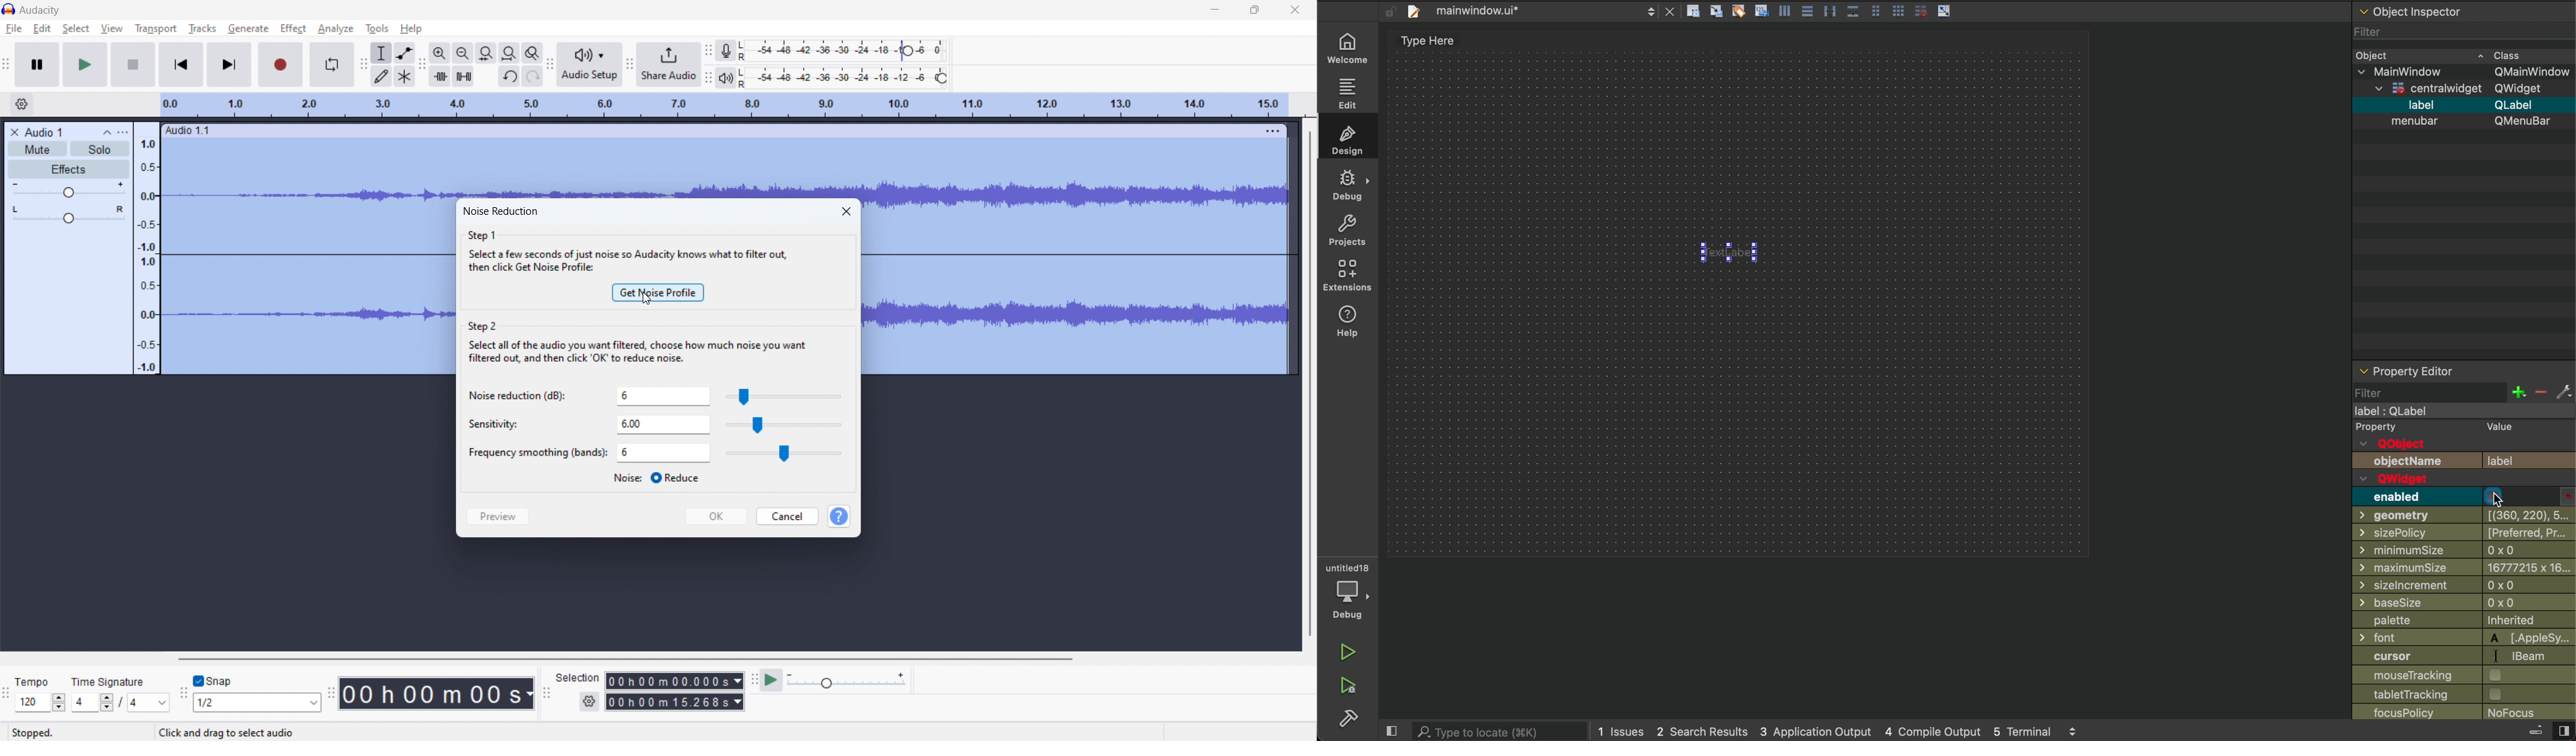  I want to click on enabled, so click(2413, 497).